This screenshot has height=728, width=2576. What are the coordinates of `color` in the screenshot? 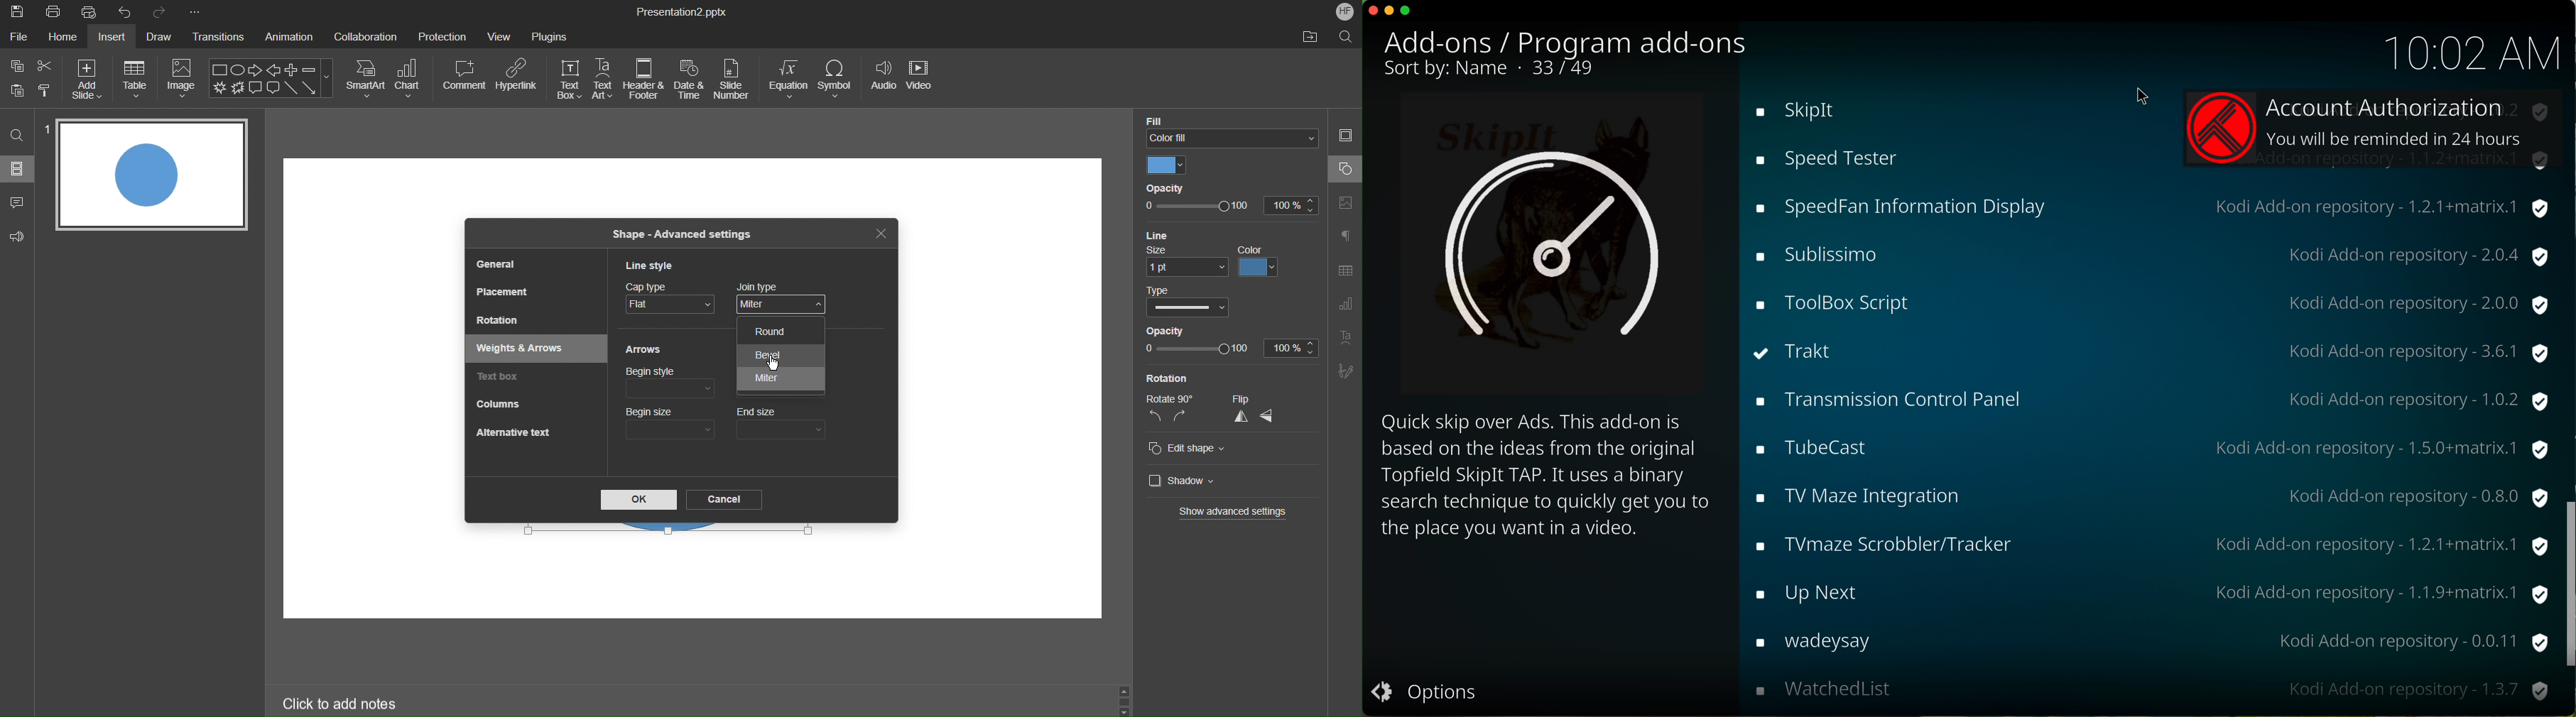 It's located at (1261, 261).